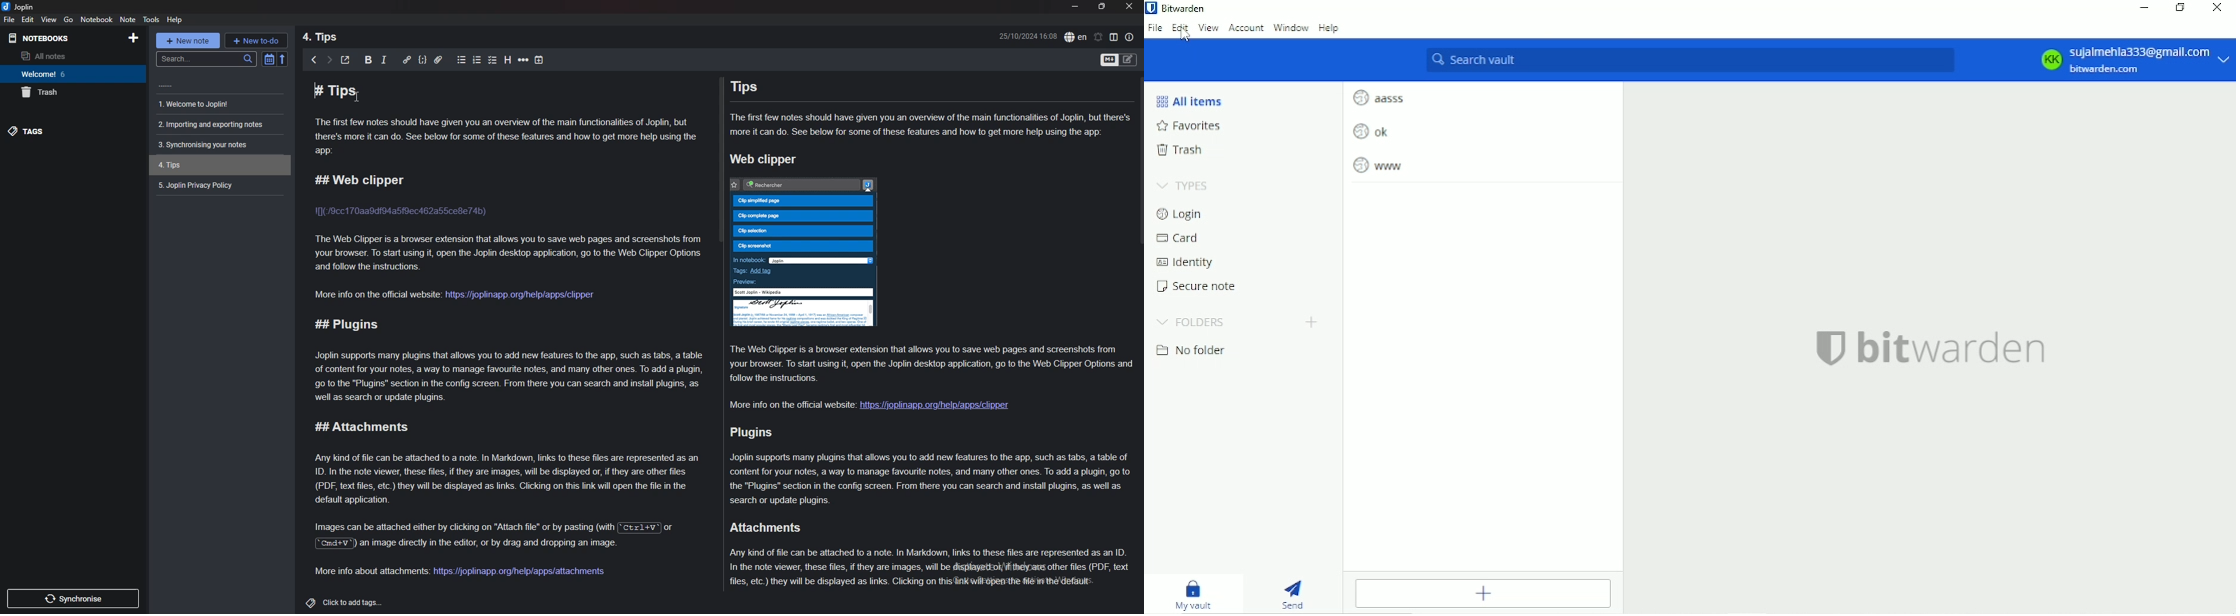 The width and height of the screenshot is (2240, 616). Describe the element at coordinates (1180, 150) in the screenshot. I see `Trash` at that location.